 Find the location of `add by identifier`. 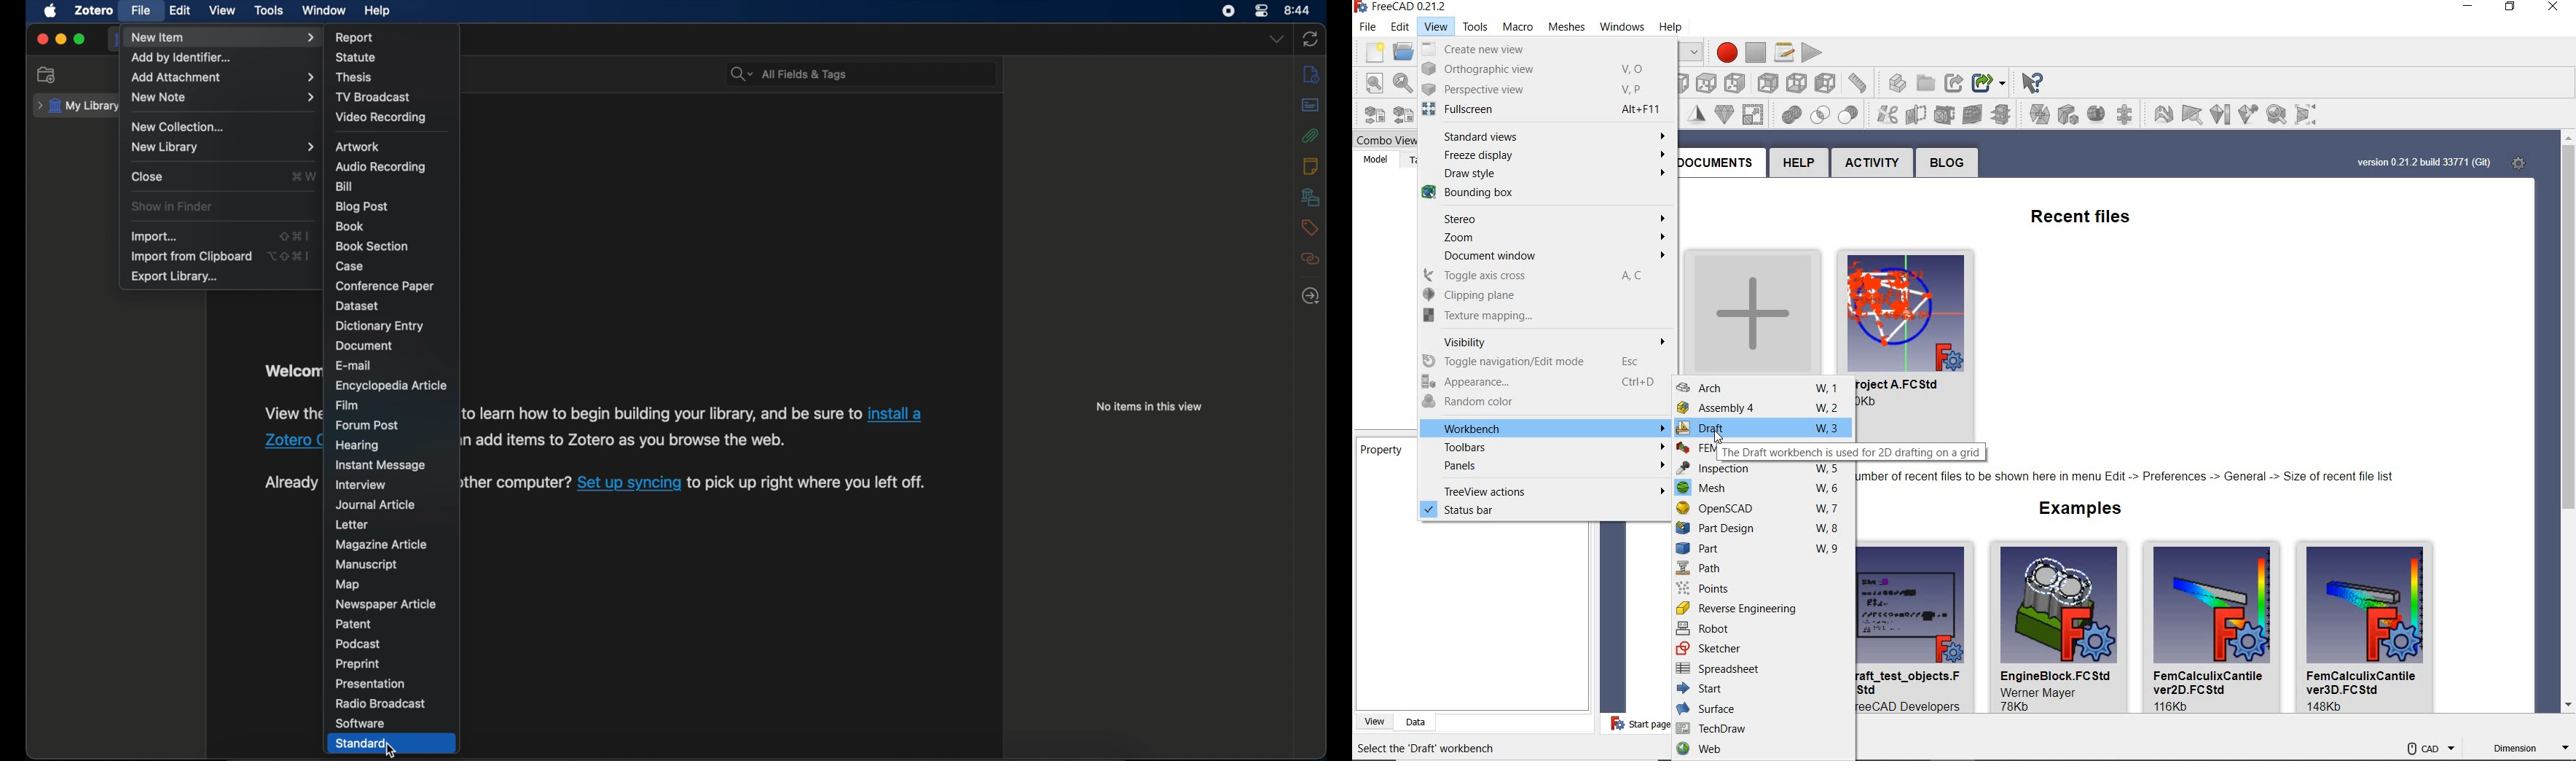

add by identifier is located at coordinates (185, 58).